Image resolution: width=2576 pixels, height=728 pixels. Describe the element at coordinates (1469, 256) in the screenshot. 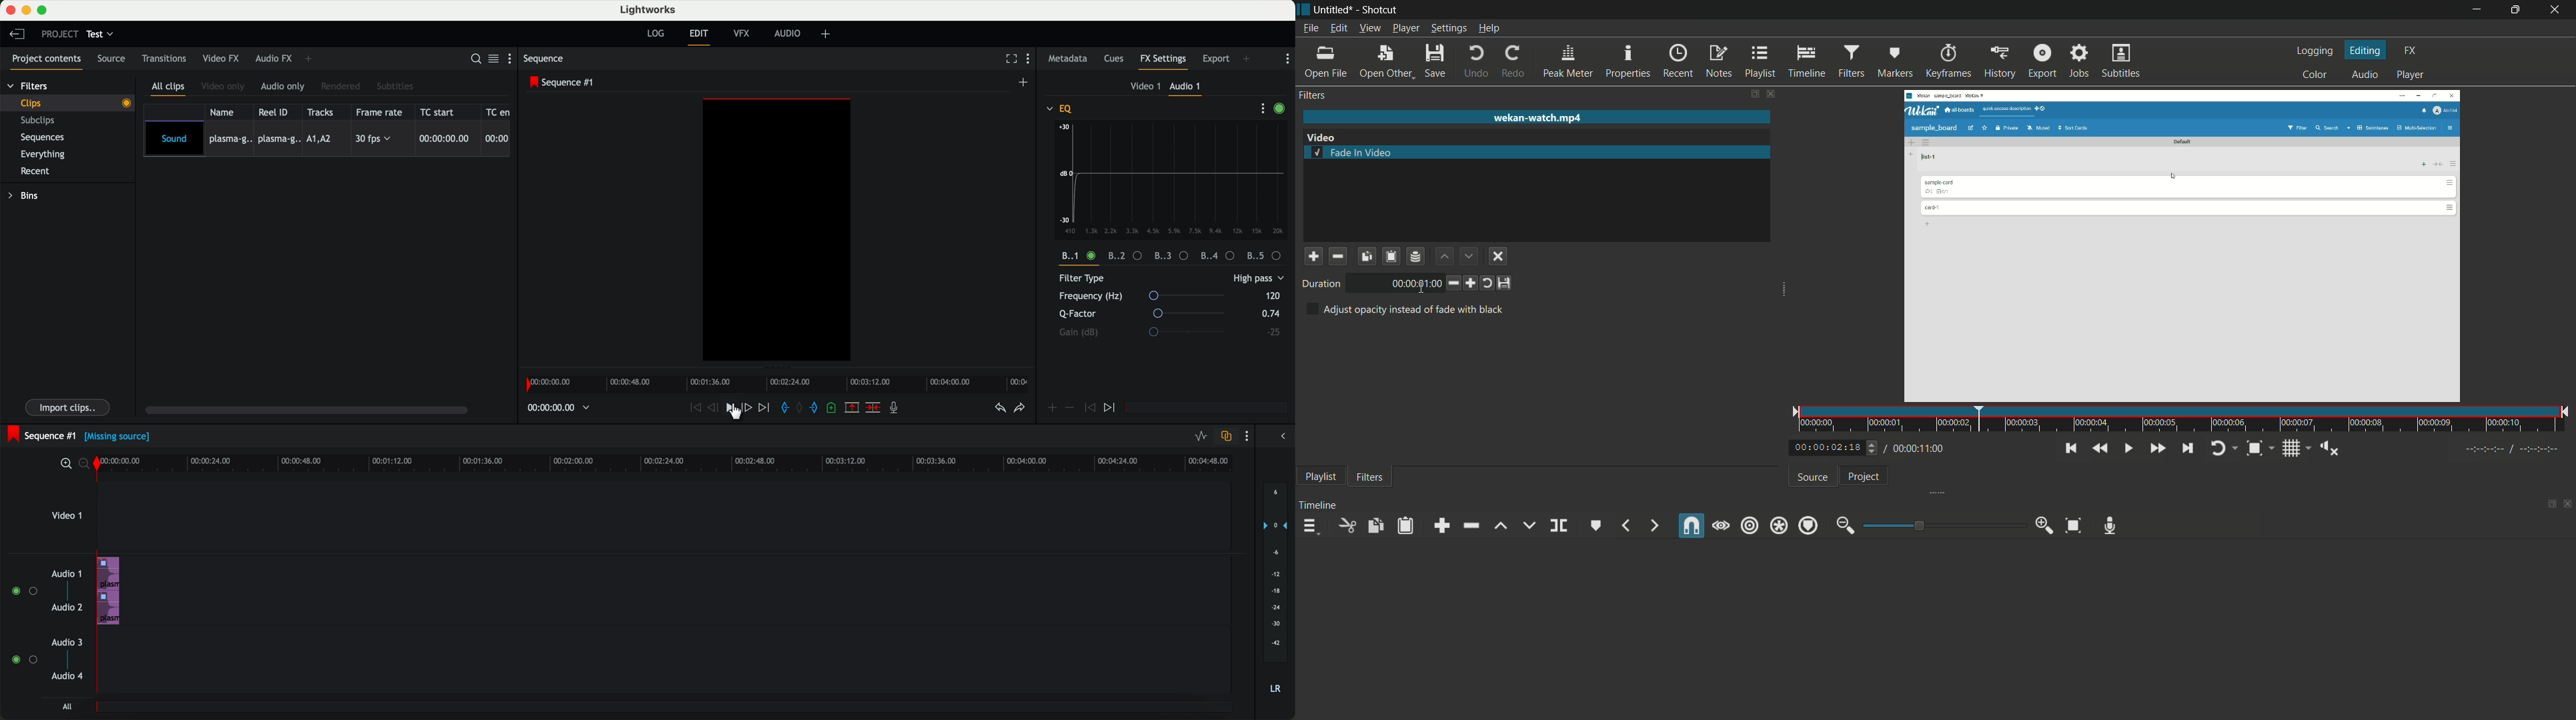

I see `move filter down` at that location.